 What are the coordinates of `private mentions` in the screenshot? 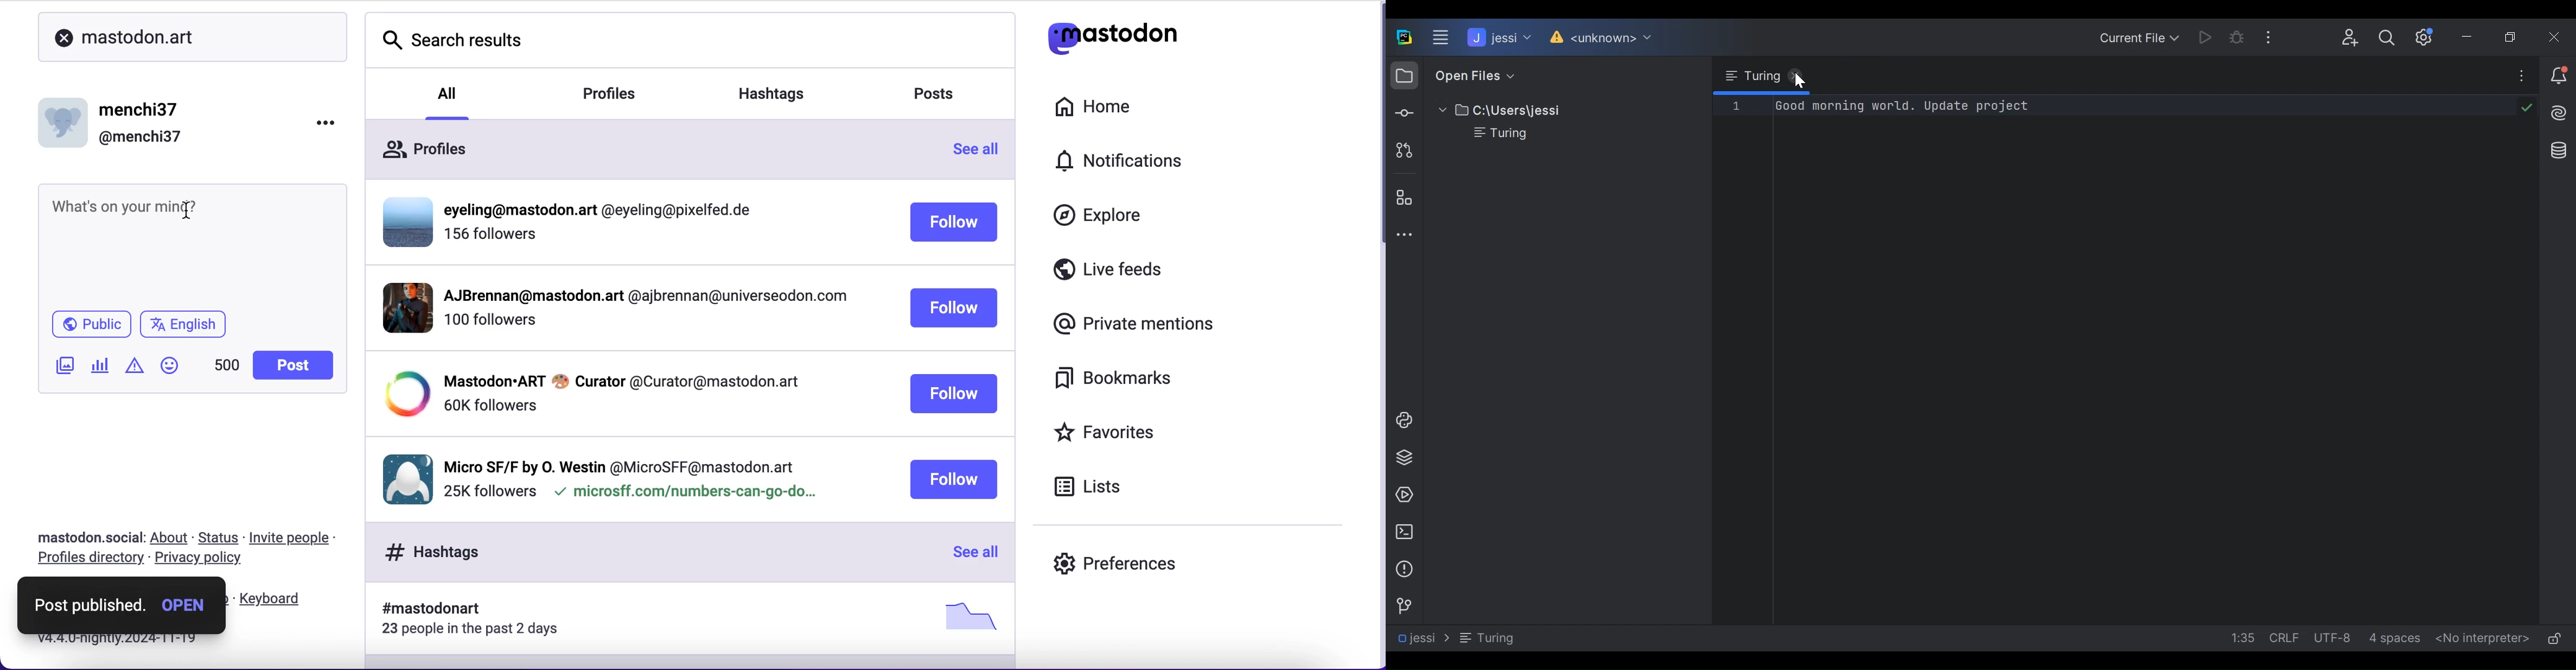 It's located at (1130, 325).